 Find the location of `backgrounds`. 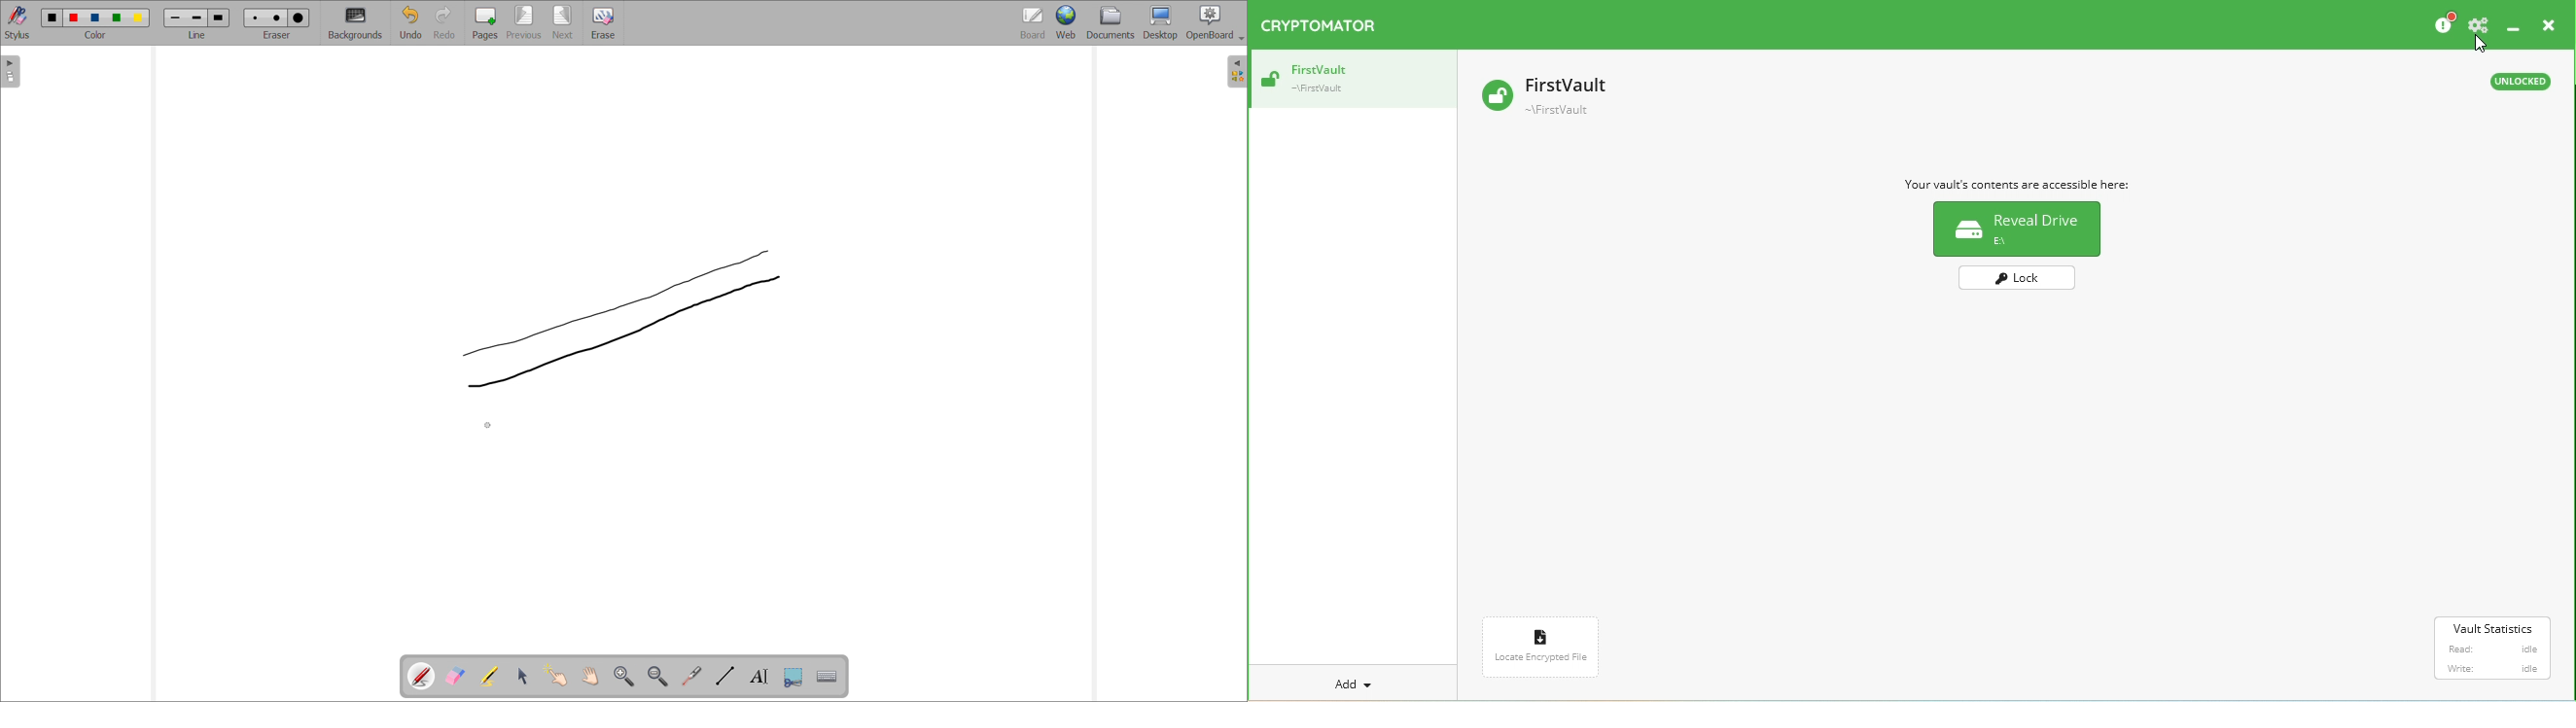

backgrounds is located at coordinates (356, 22).